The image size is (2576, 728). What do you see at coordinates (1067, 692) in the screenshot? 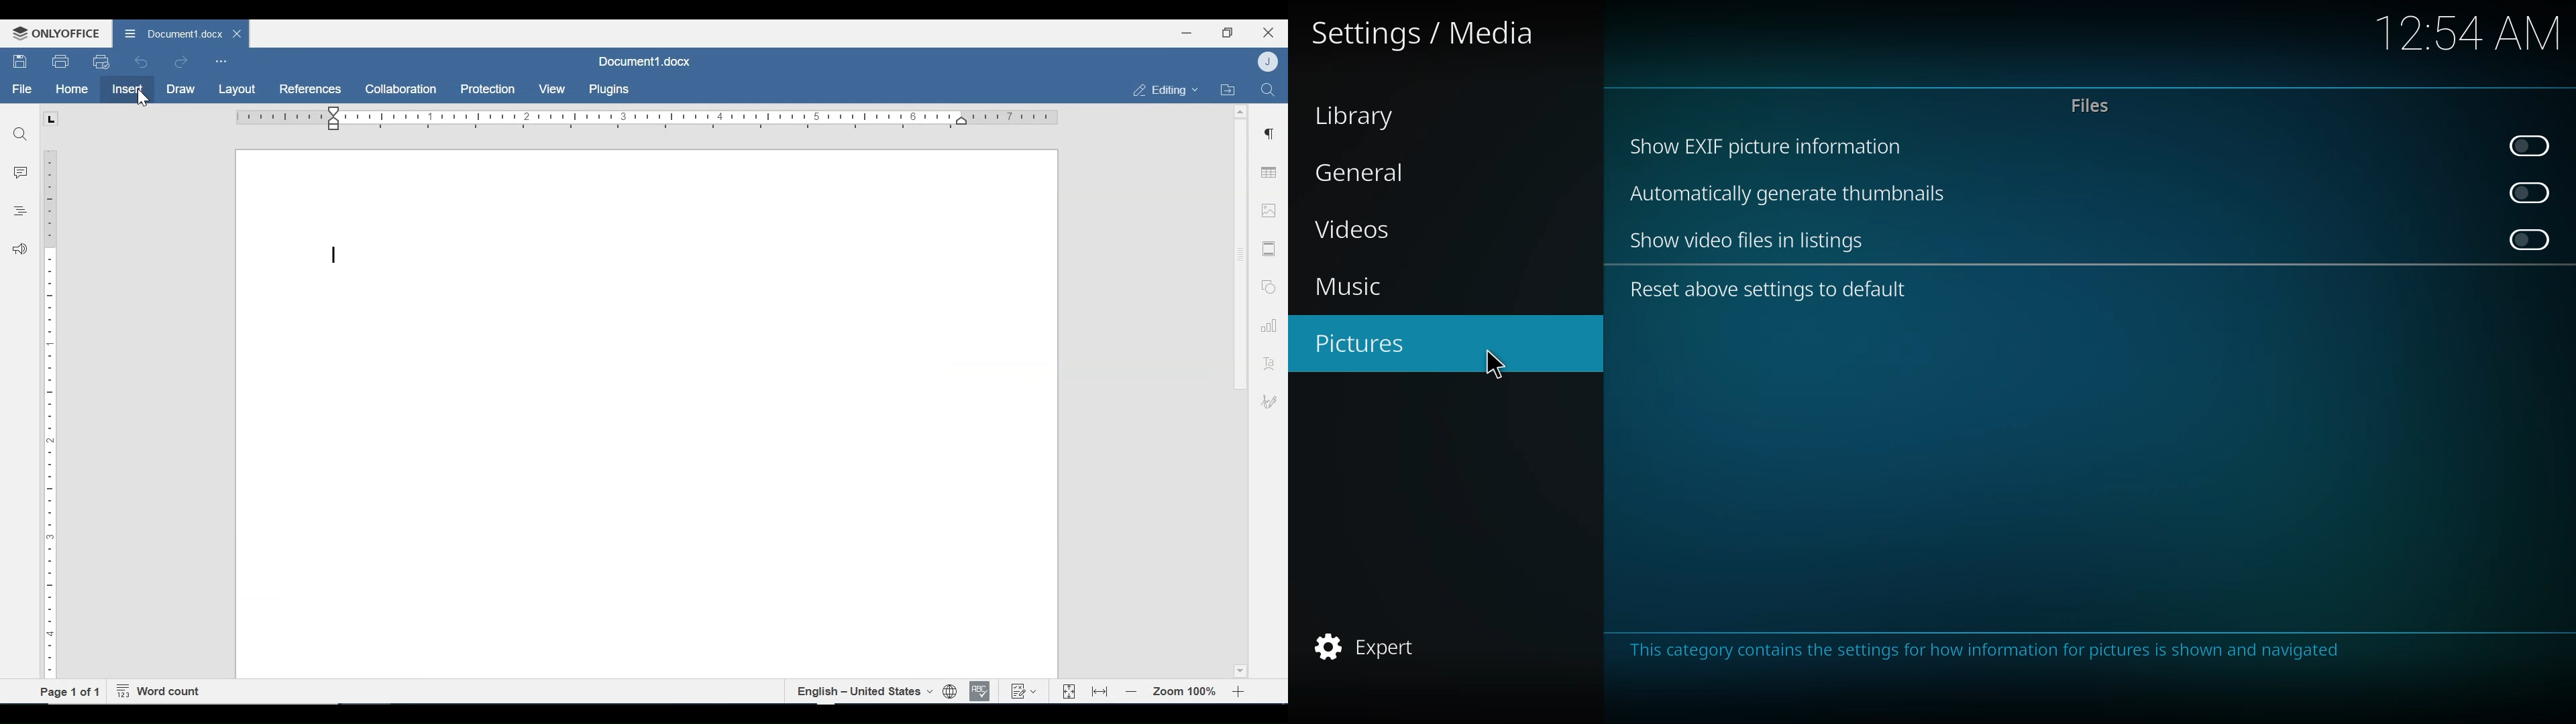
I see `Fit to Page` at bounding box center [1067, 692].